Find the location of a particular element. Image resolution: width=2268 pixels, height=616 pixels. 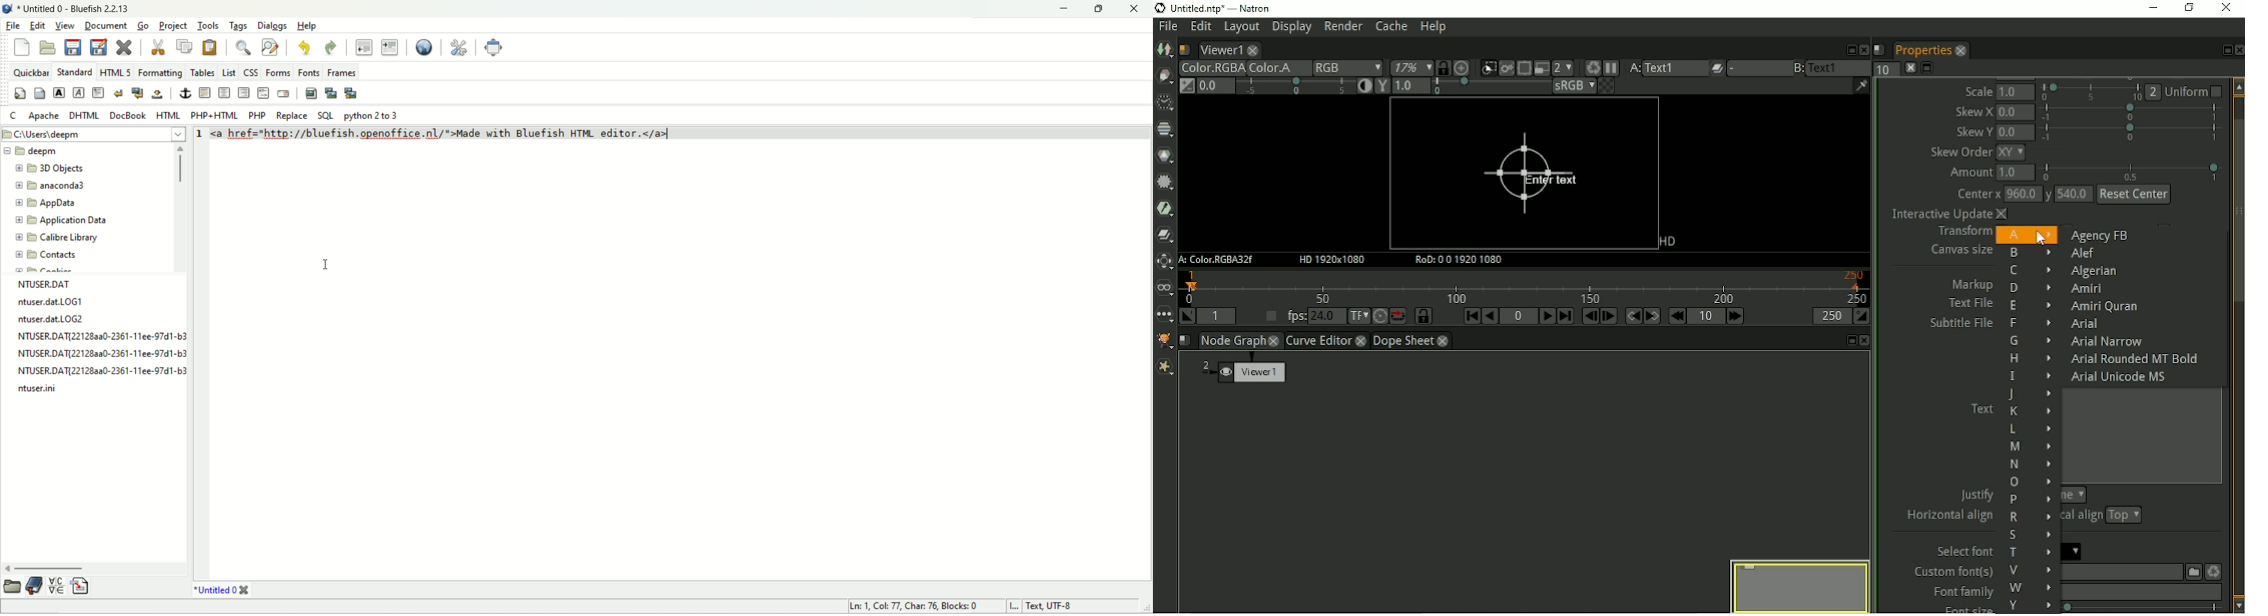

paragraph is located at coordinates (99, 94).